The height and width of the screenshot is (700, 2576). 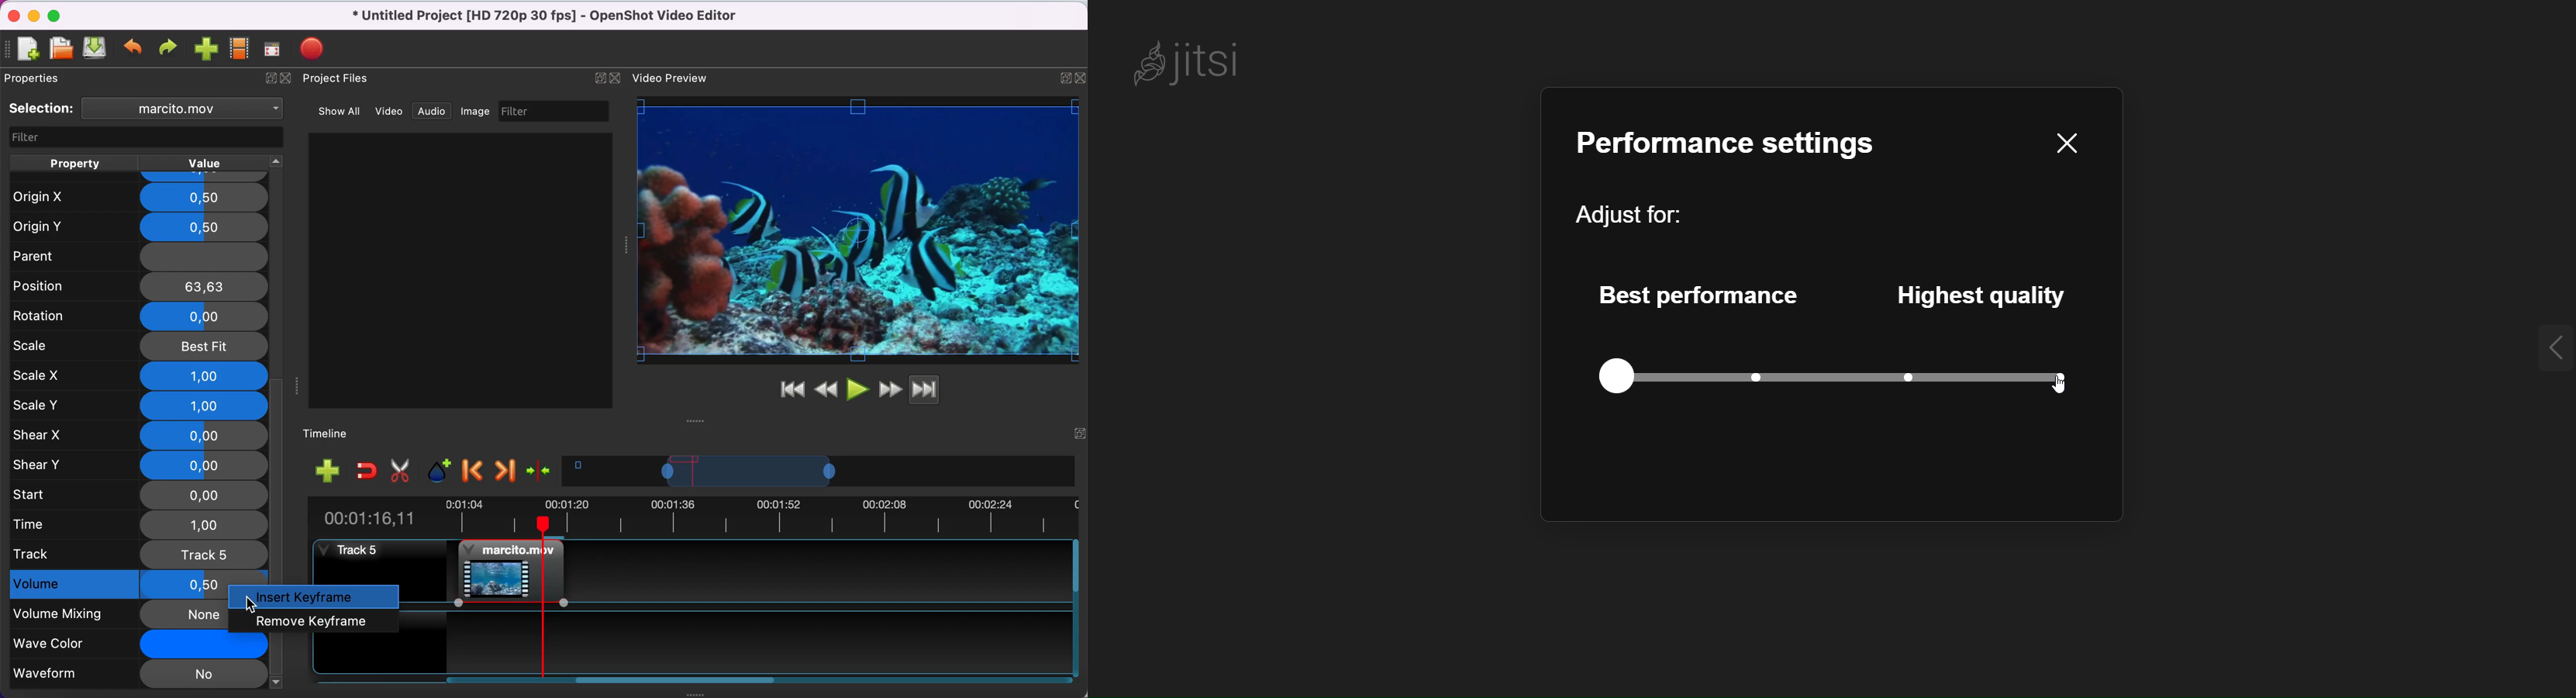 I want to click on track 4, so click(x=753, y=637).